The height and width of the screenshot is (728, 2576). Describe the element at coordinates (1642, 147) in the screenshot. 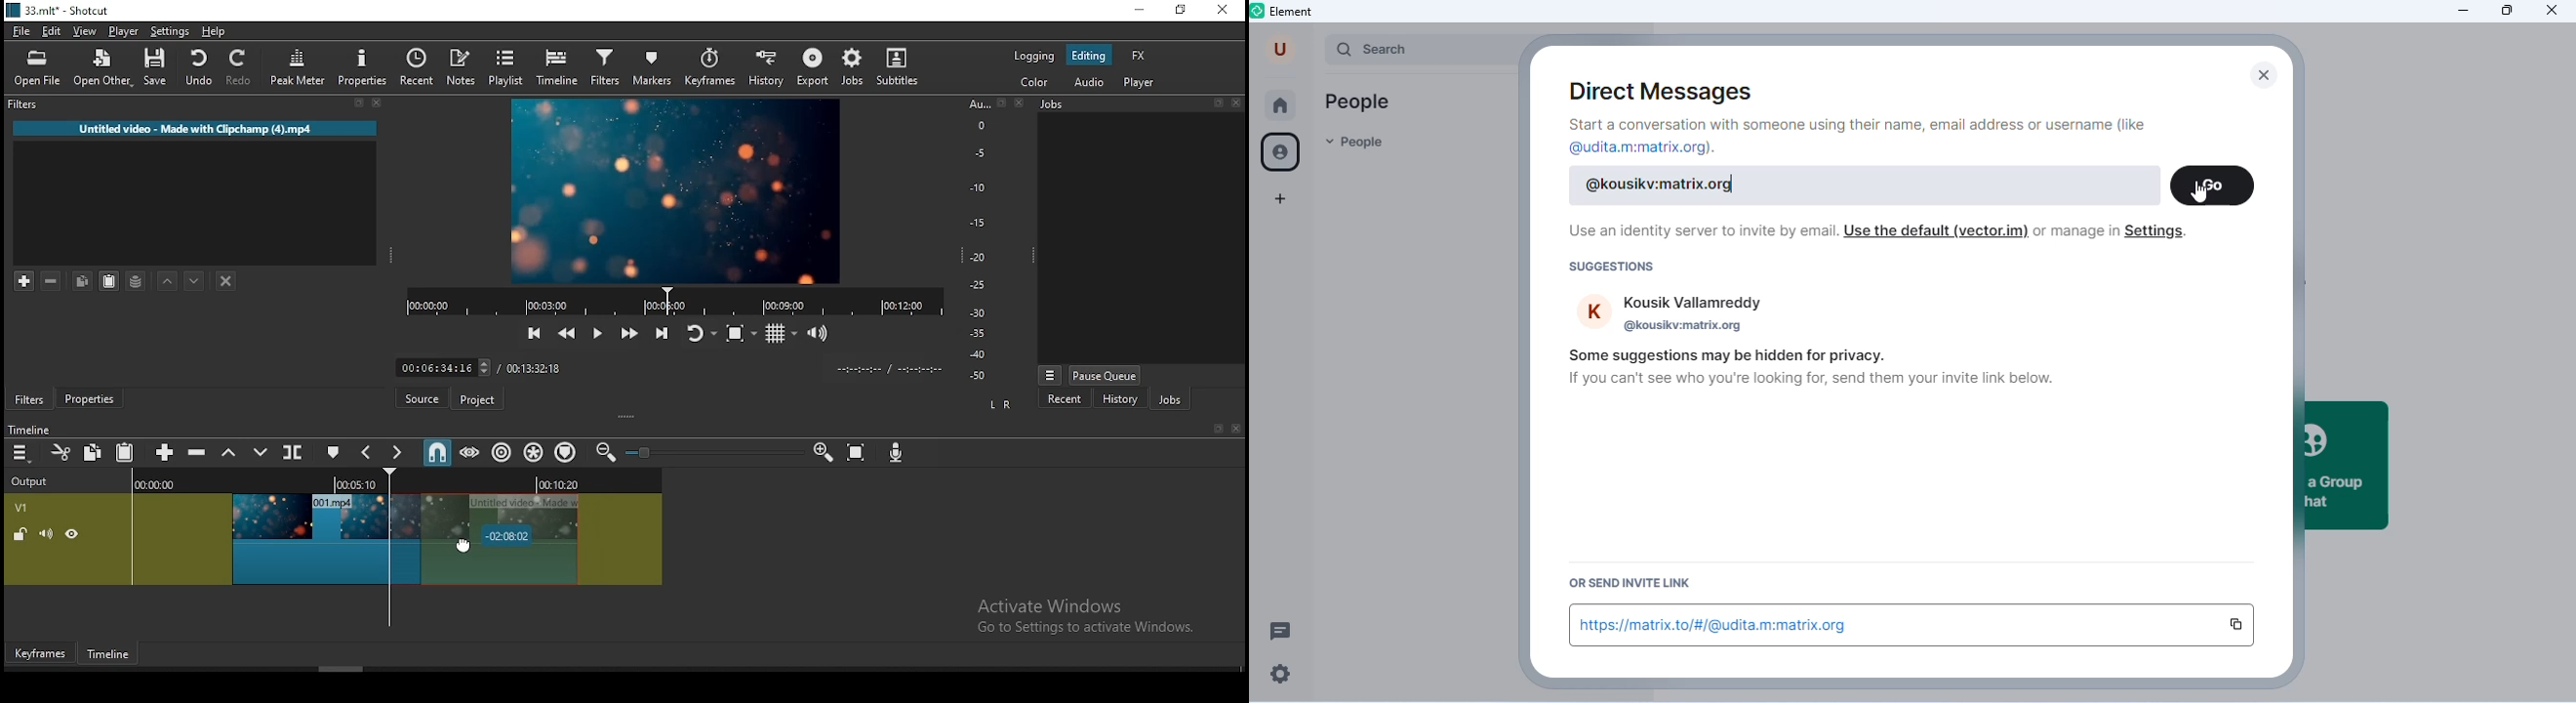

I see `@udita.m:matrix.org).` at that location.